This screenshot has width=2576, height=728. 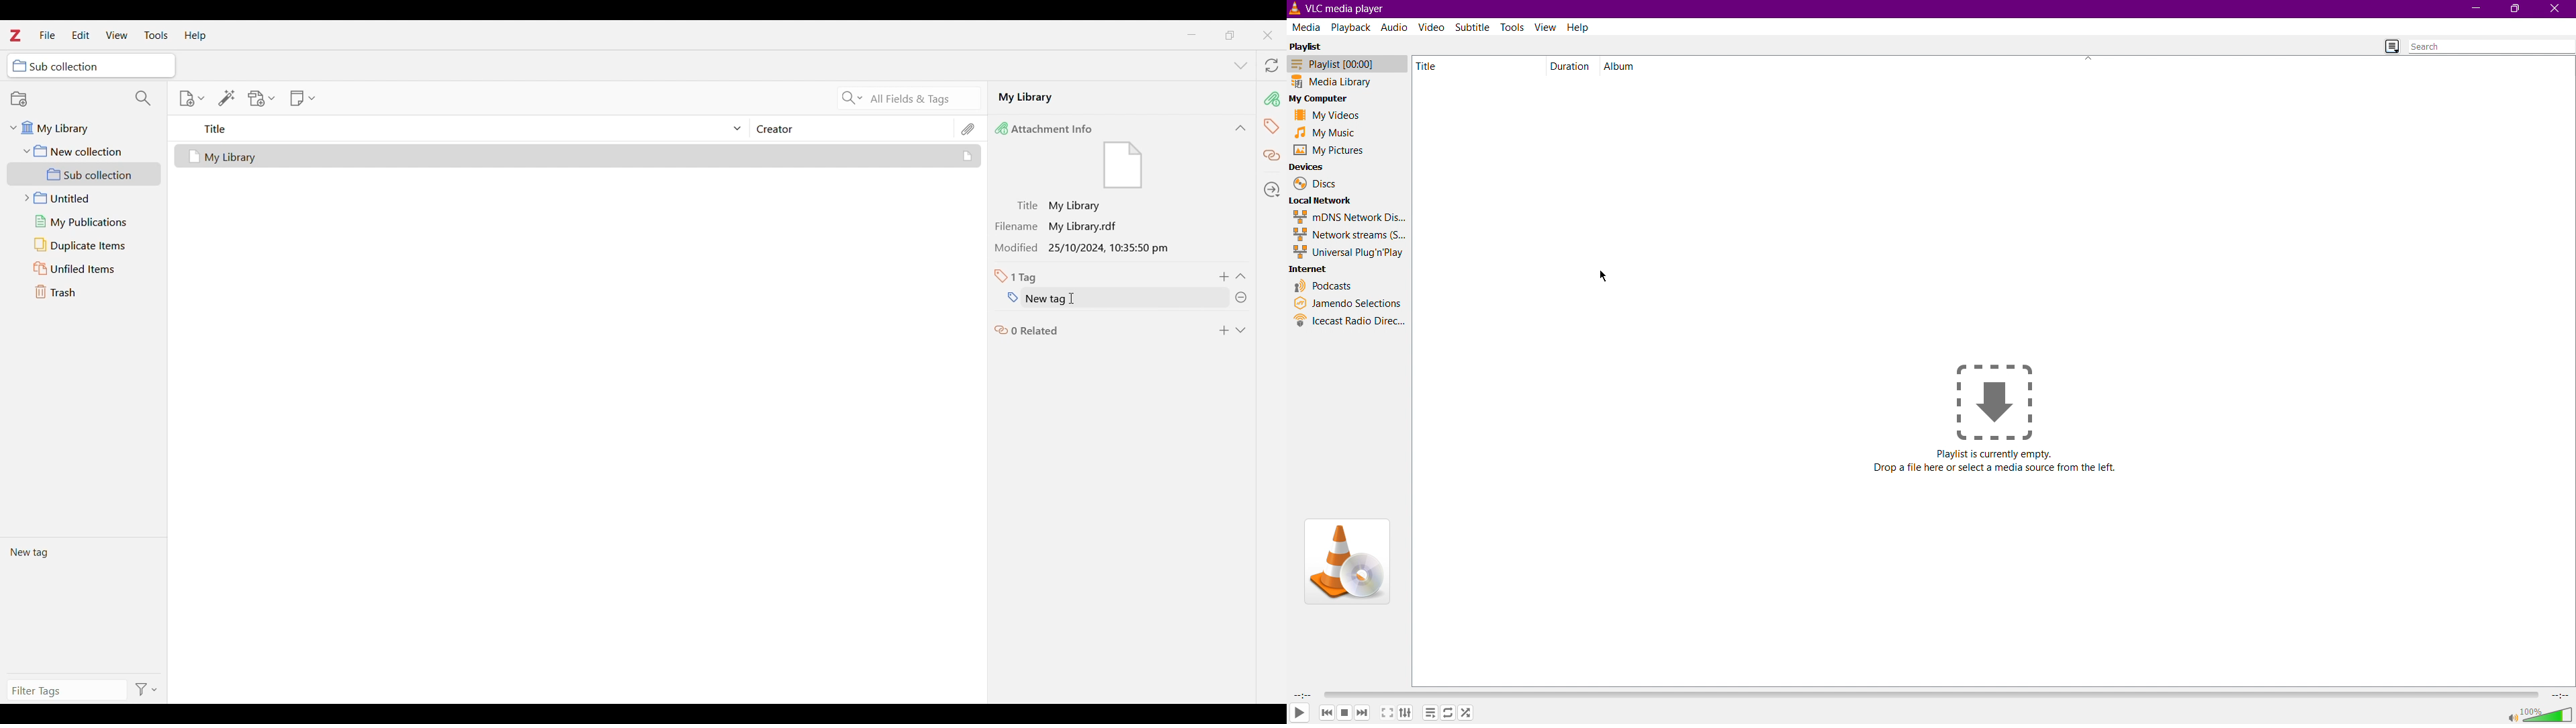 I want to click on VLC media player, so click(x=1342, y=9).